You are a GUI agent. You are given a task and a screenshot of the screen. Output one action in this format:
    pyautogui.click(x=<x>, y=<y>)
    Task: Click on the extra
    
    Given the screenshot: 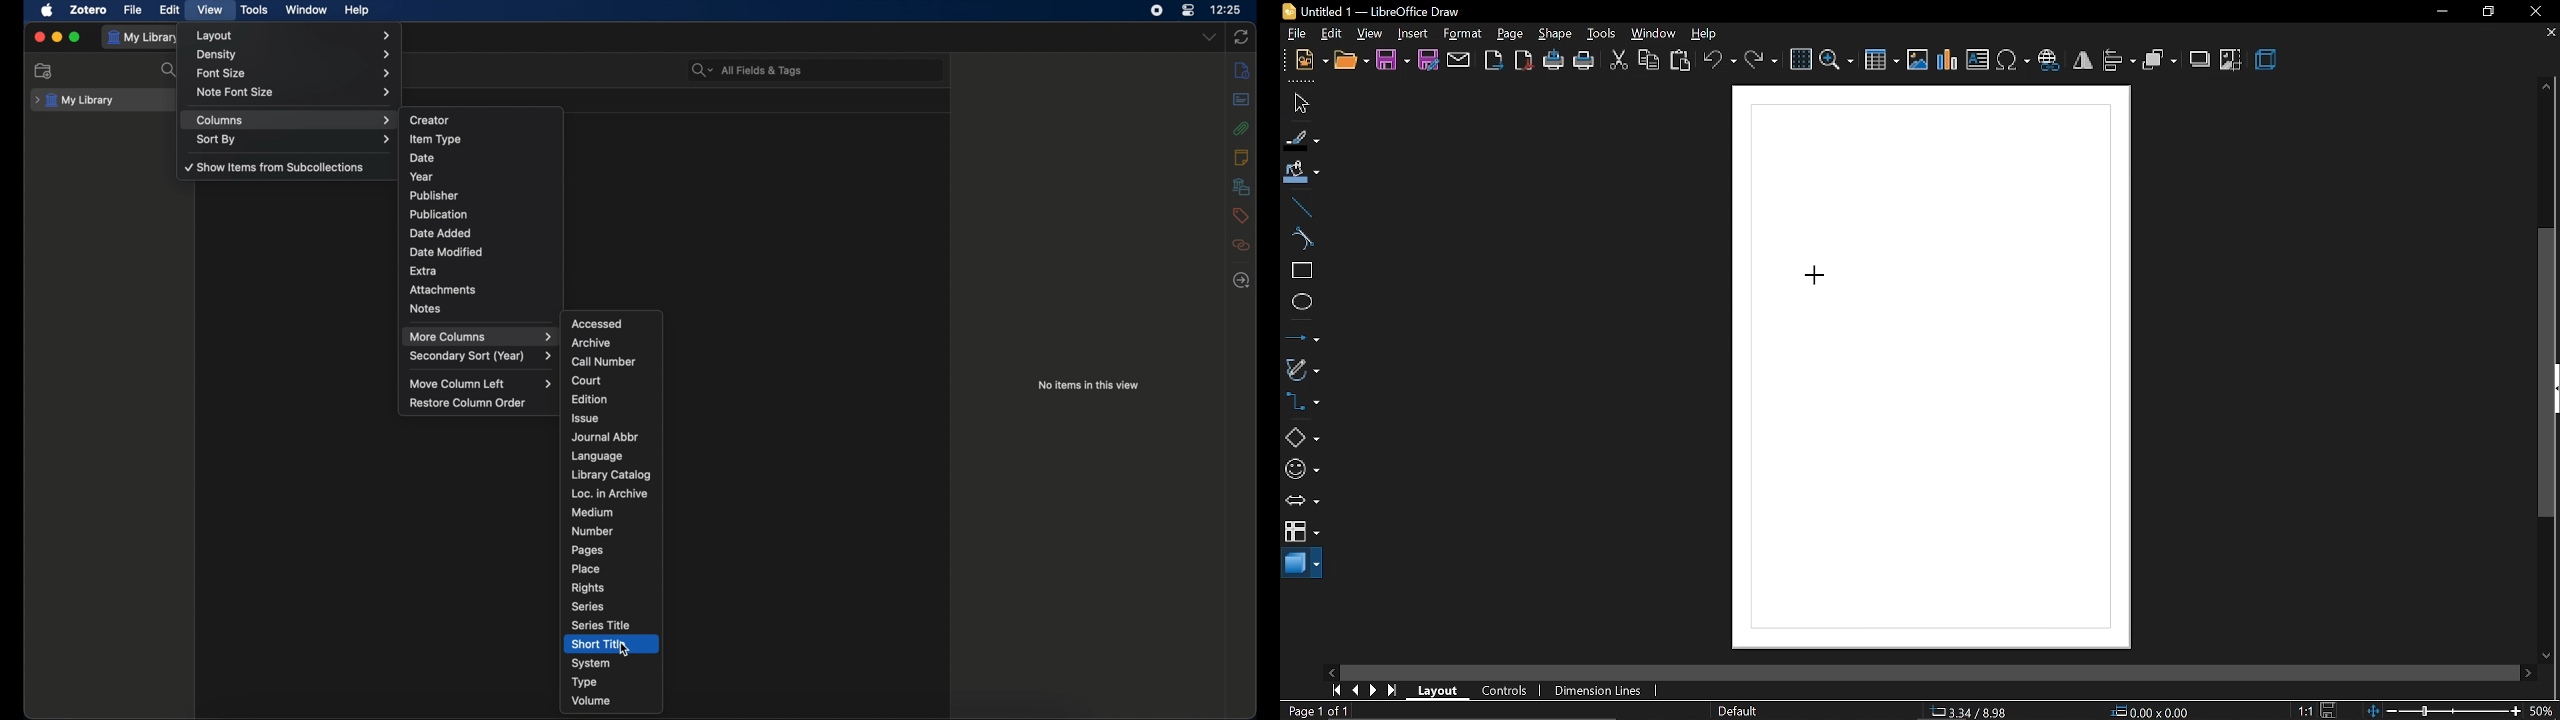 What is the action you would take?
    pyautogui.click(x=424, y=271)
    